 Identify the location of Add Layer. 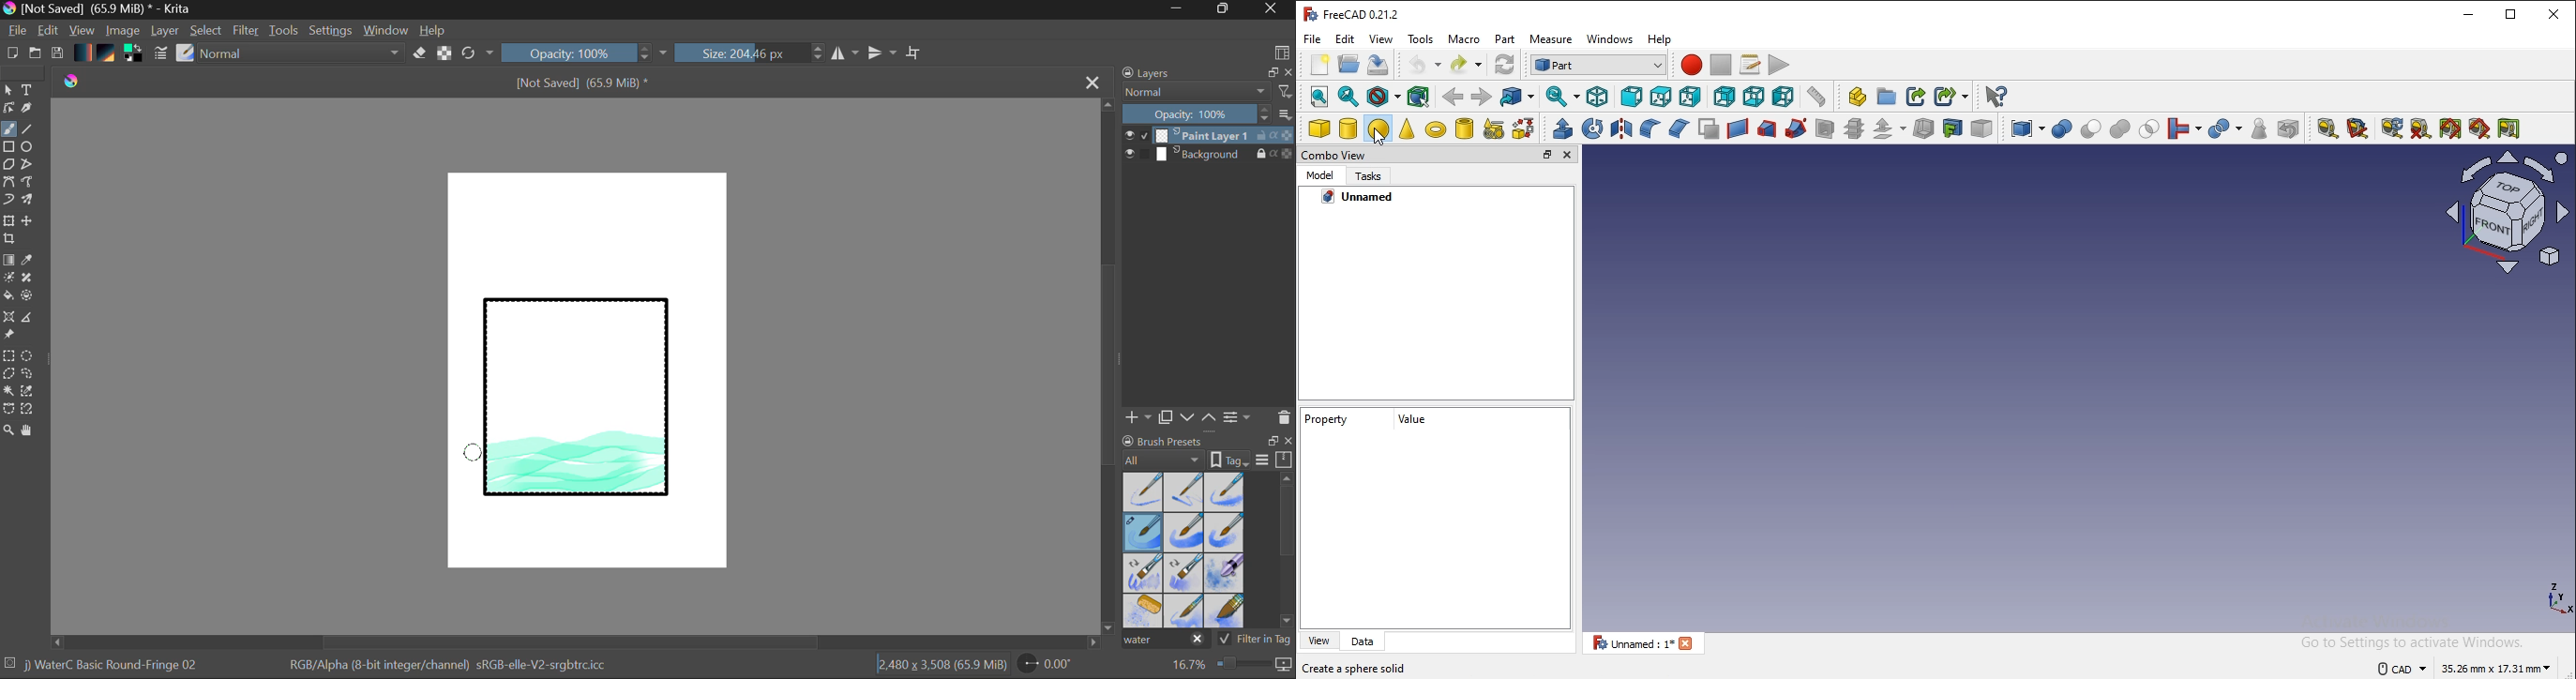
(1139, 417).